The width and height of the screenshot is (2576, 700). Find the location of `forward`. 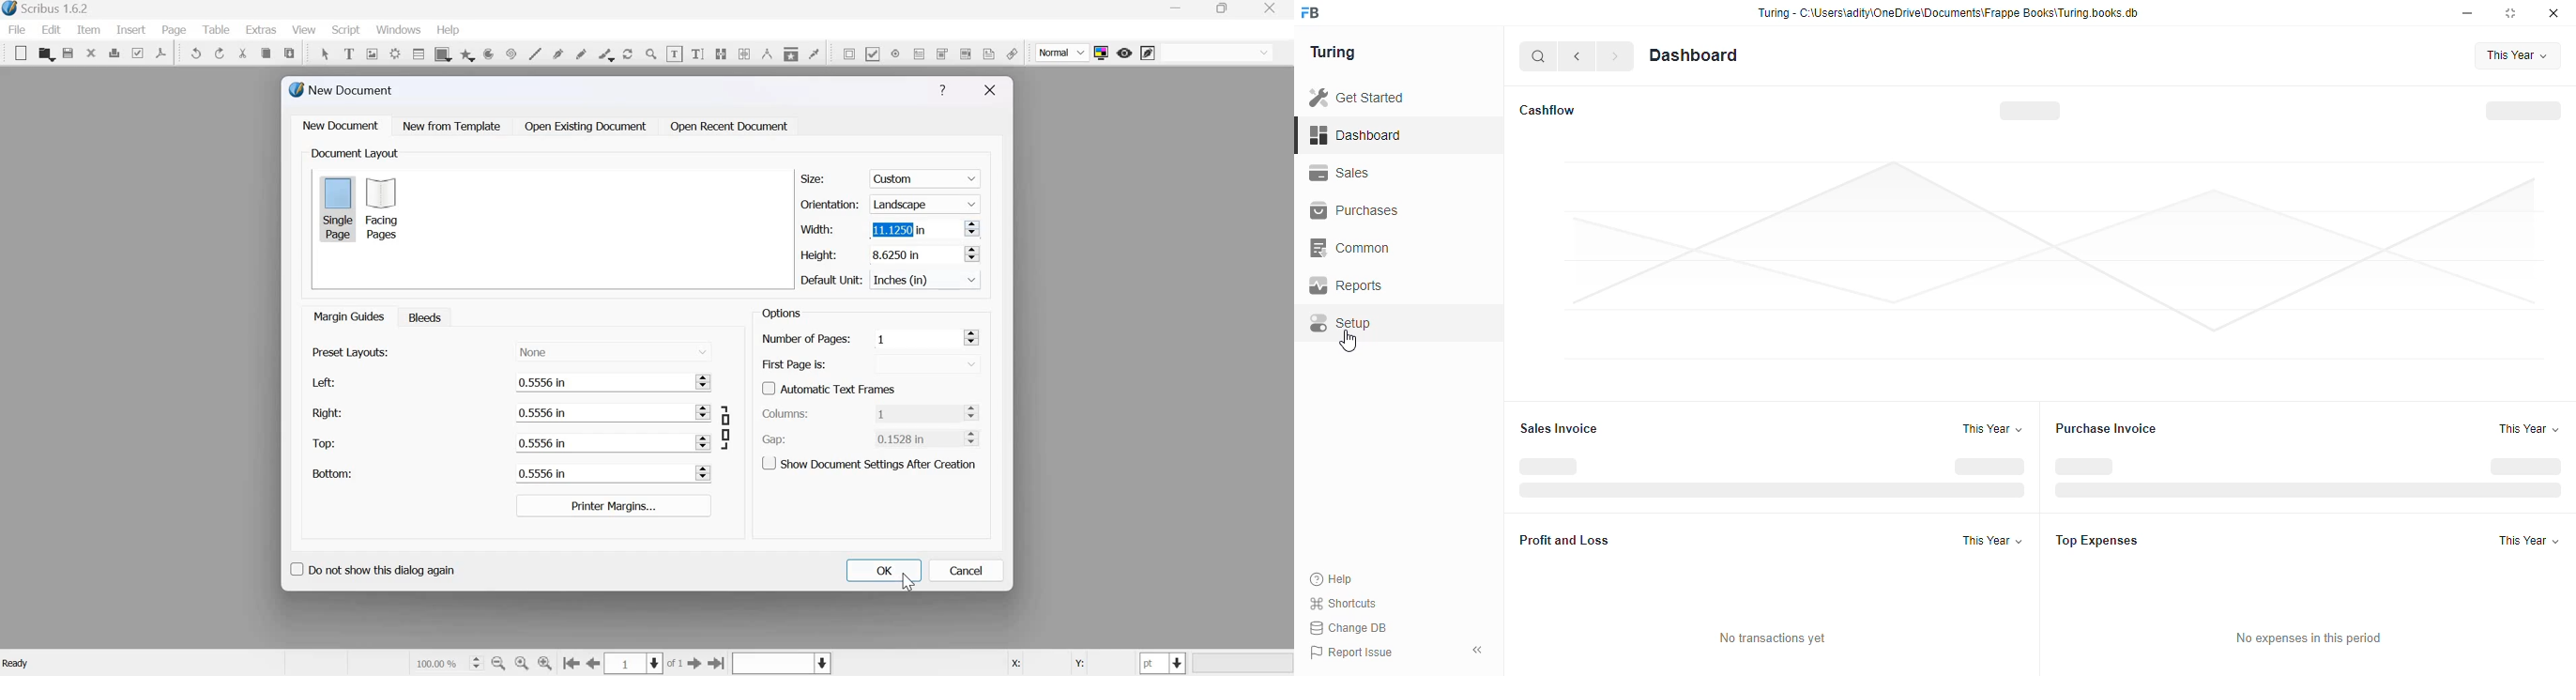

forward is located at coordinates (1616, 55).